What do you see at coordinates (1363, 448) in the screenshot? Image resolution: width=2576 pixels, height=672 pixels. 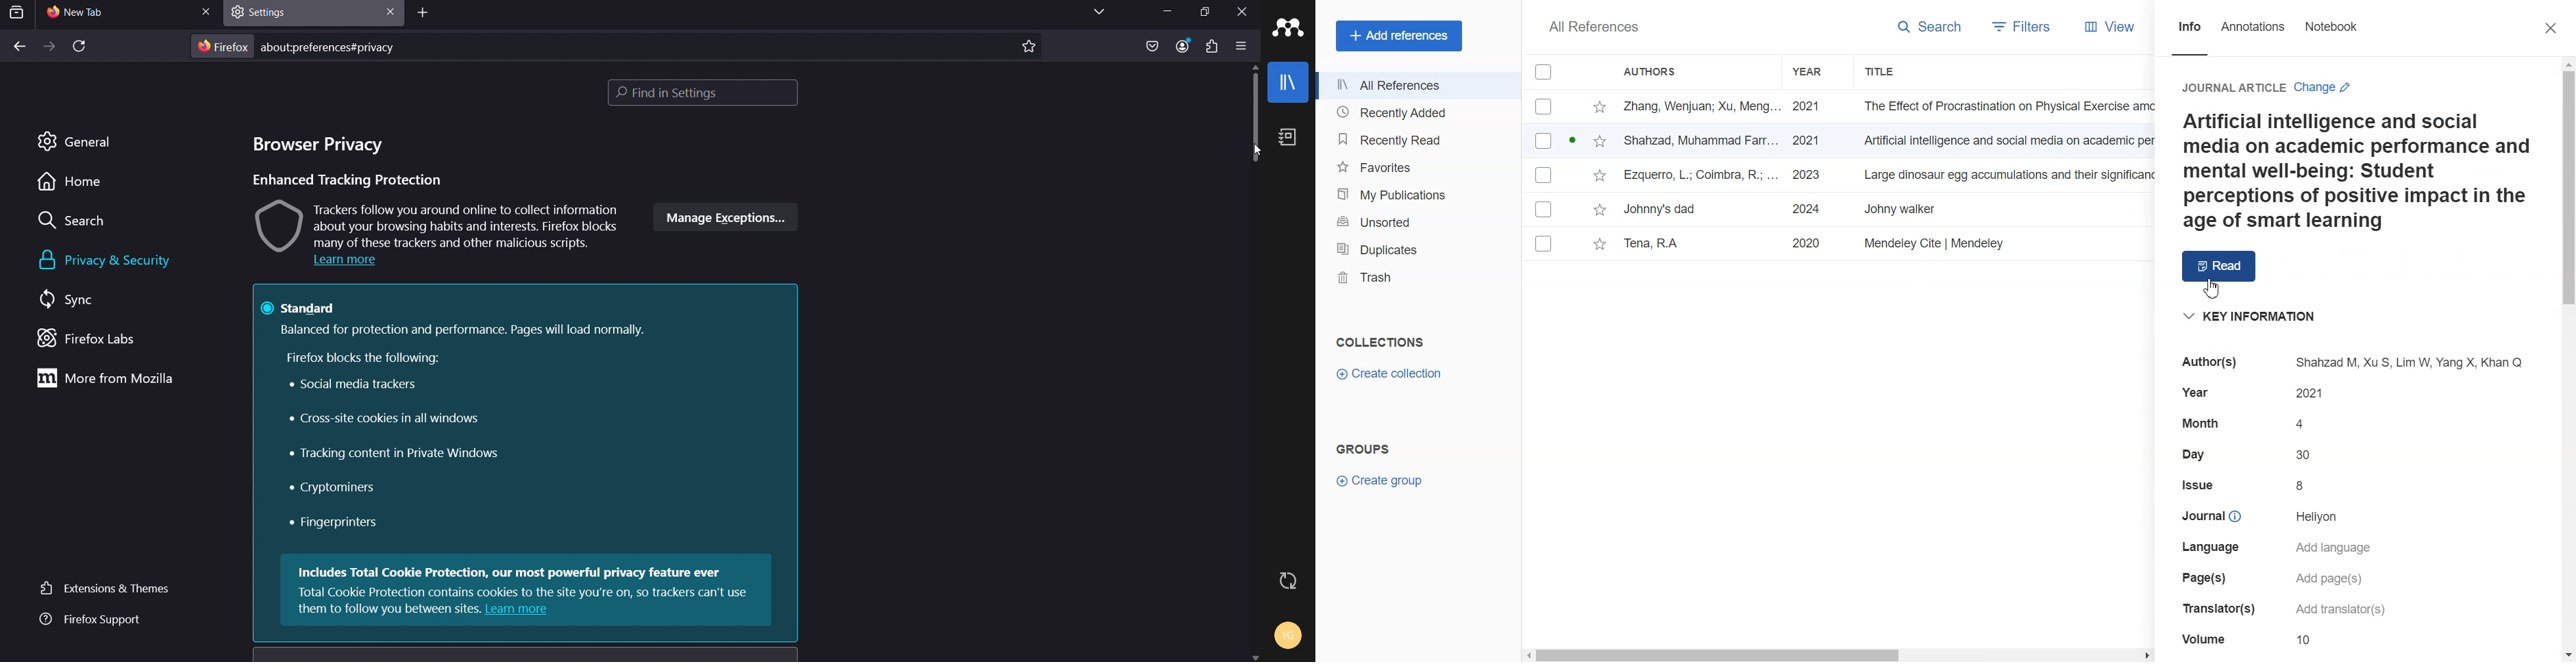 I see `Group` at bounding box center [1363, 448].